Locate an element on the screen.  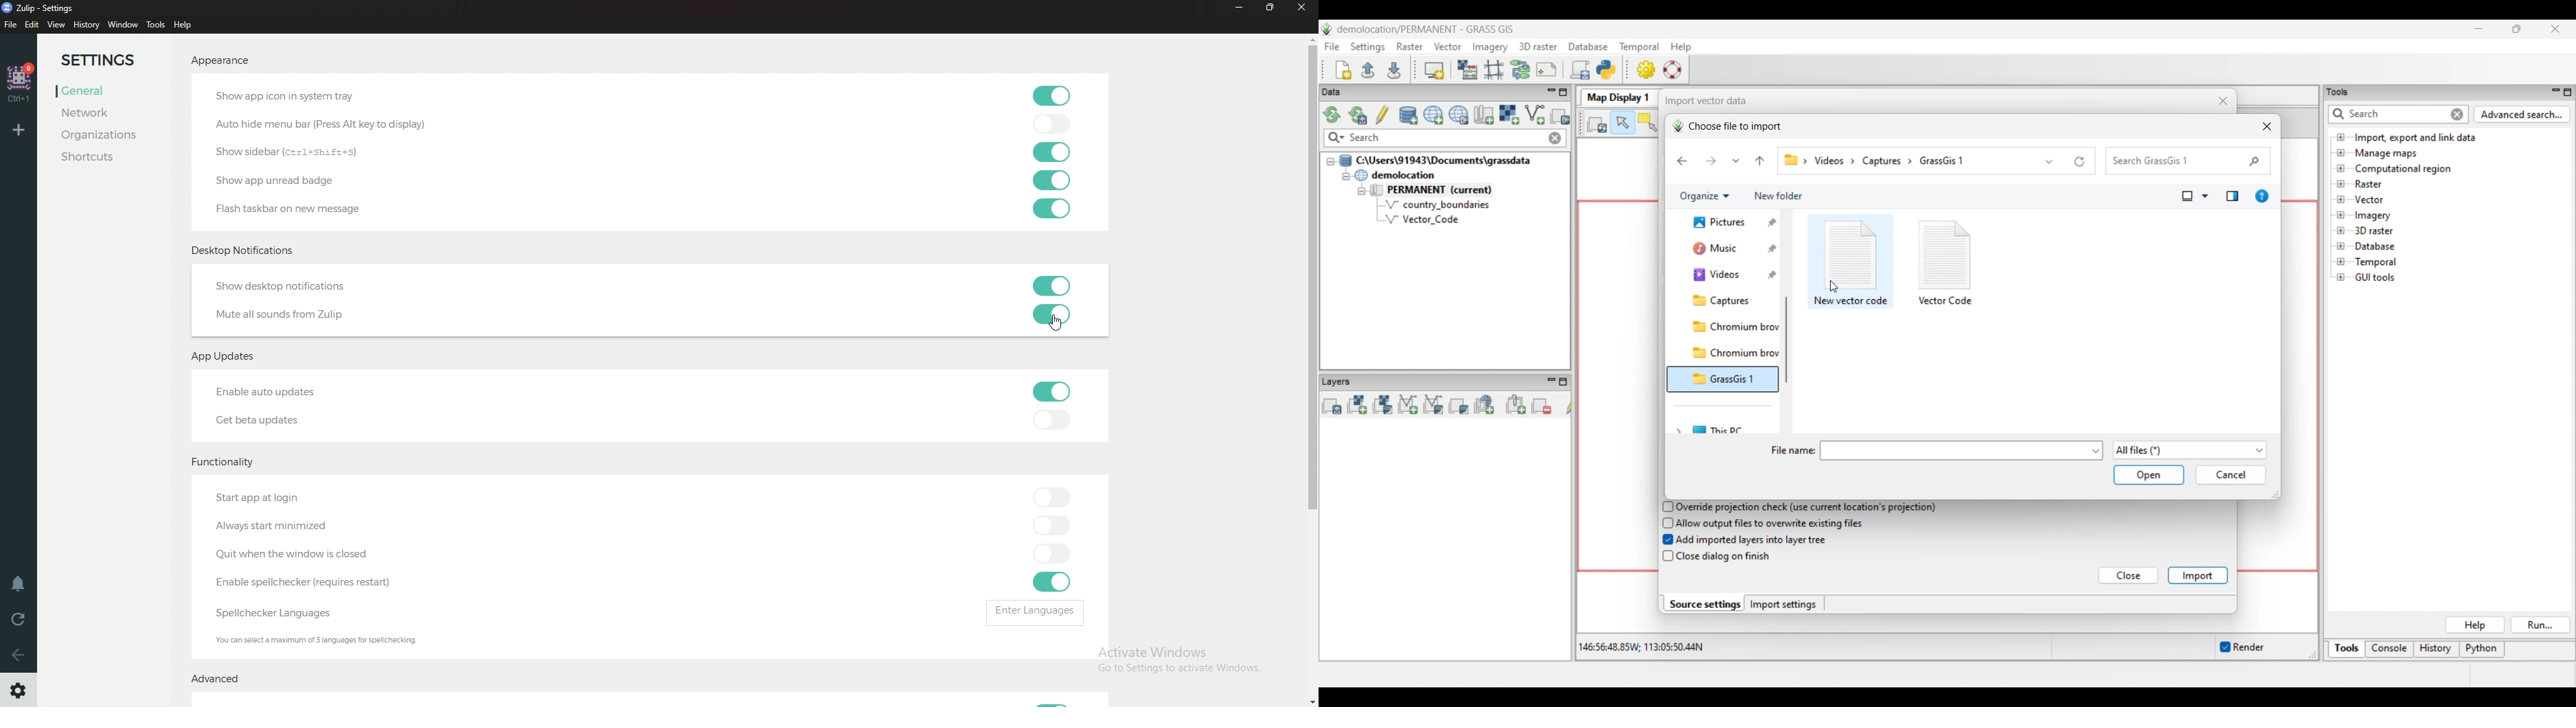
scroll bar is located at coordinates (1306, 371).